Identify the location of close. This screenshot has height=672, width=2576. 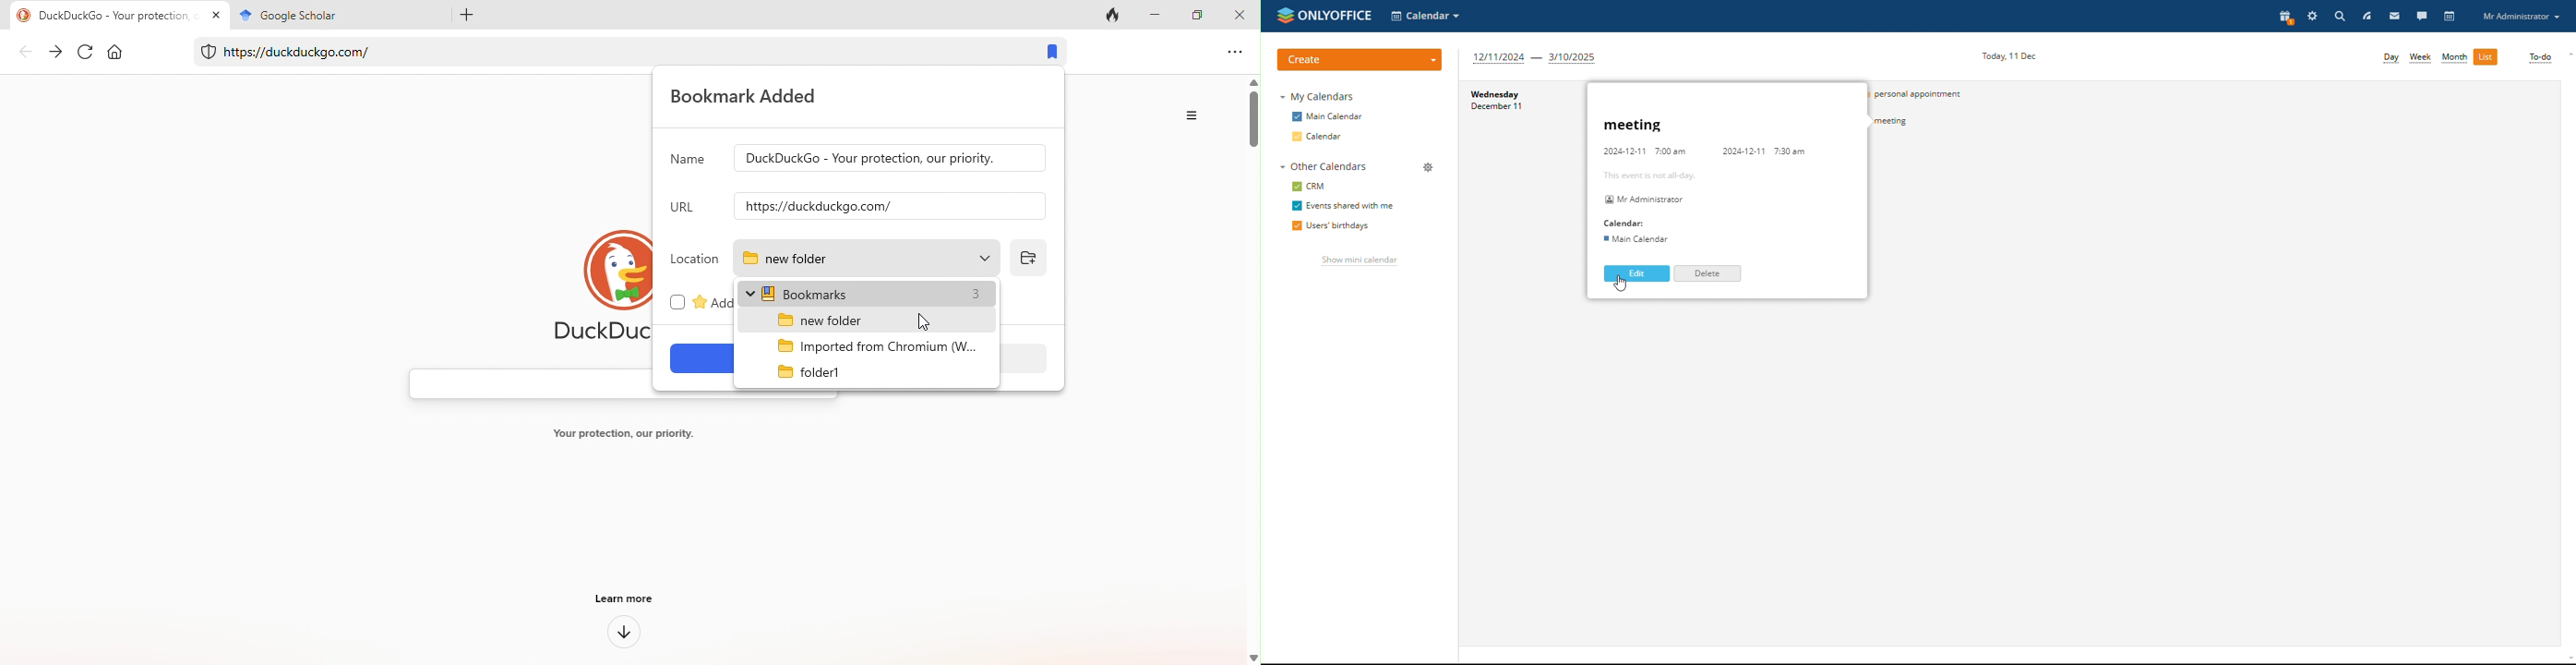
(1242, 14).